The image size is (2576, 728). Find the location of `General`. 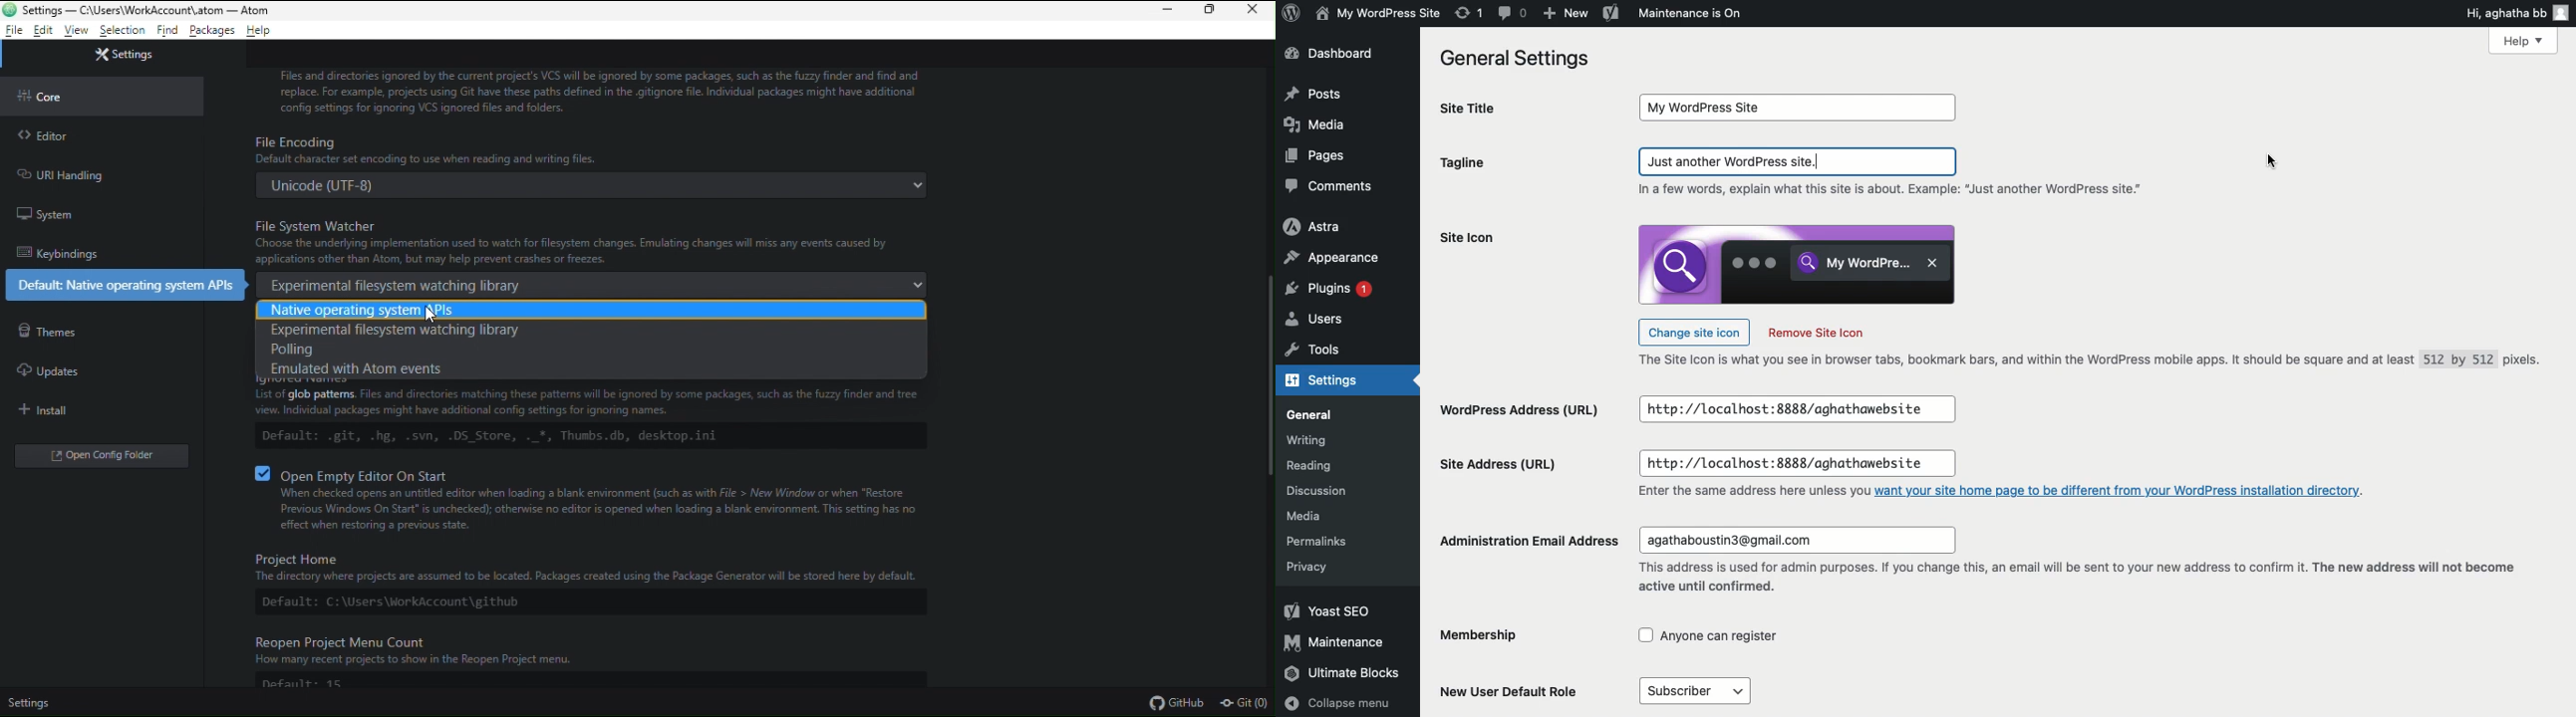

General is located at coordinates (1313, 415).